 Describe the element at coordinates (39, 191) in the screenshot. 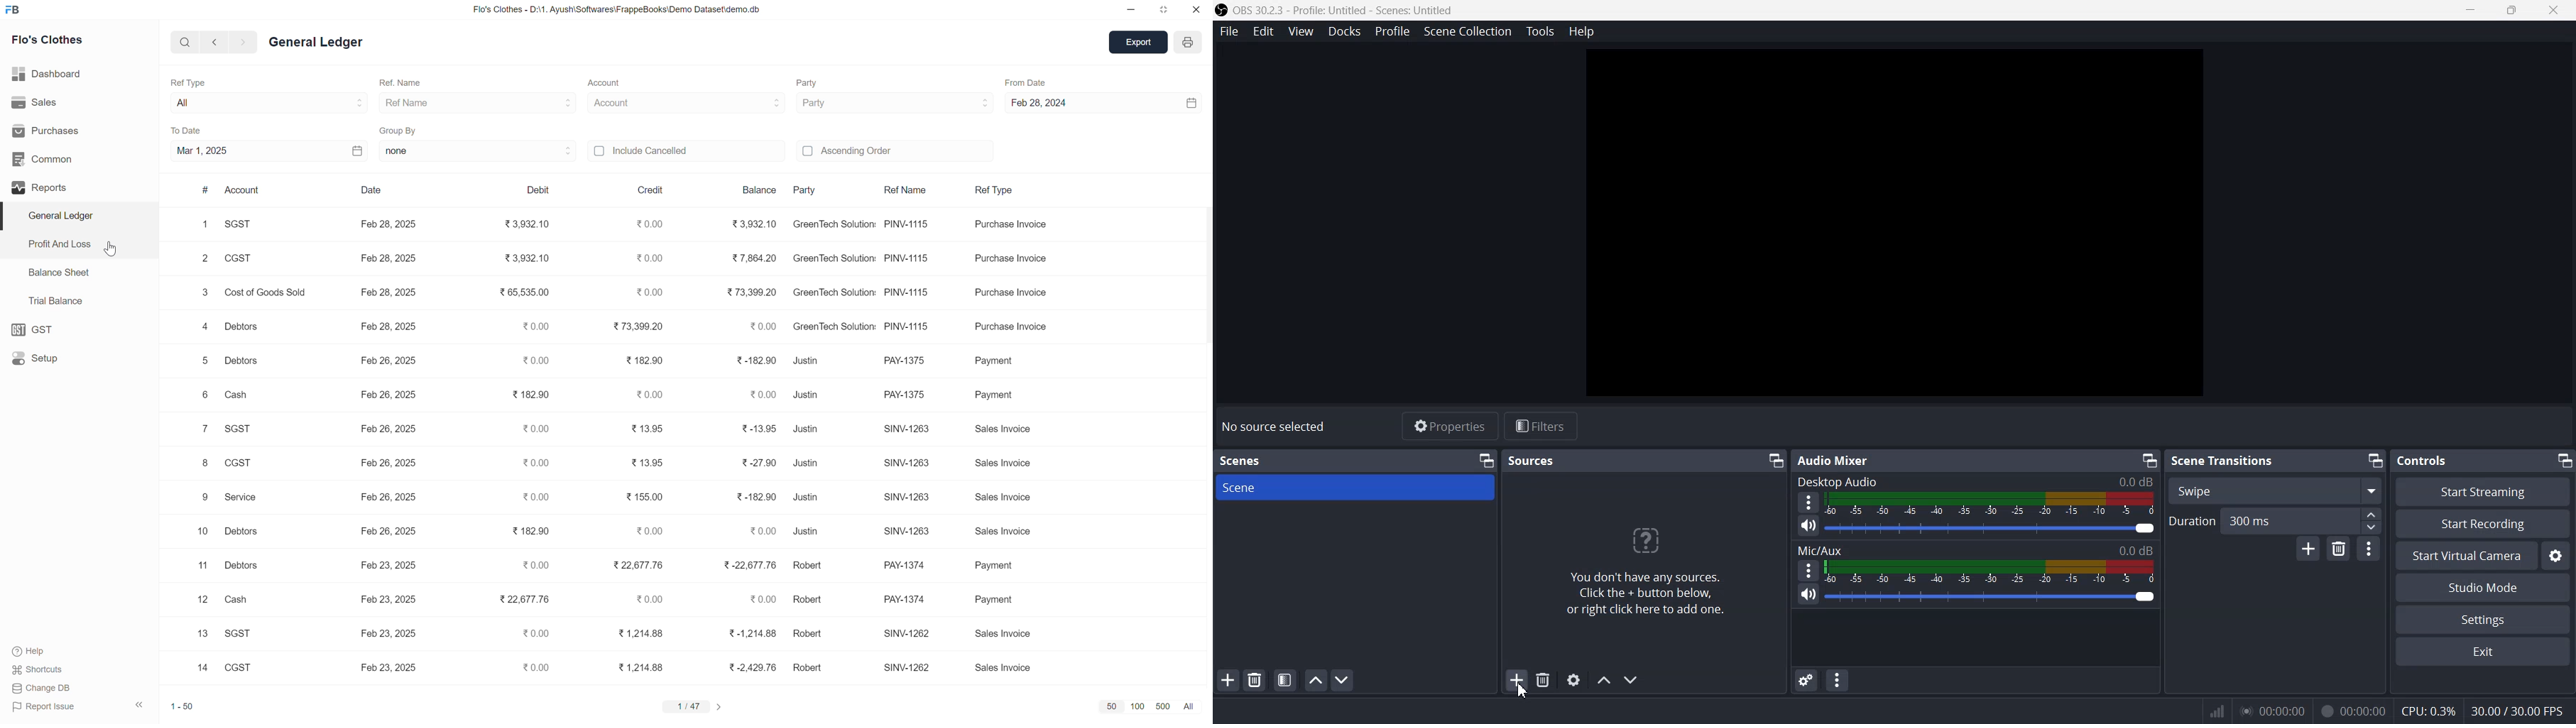

I see `Reports` at that location.